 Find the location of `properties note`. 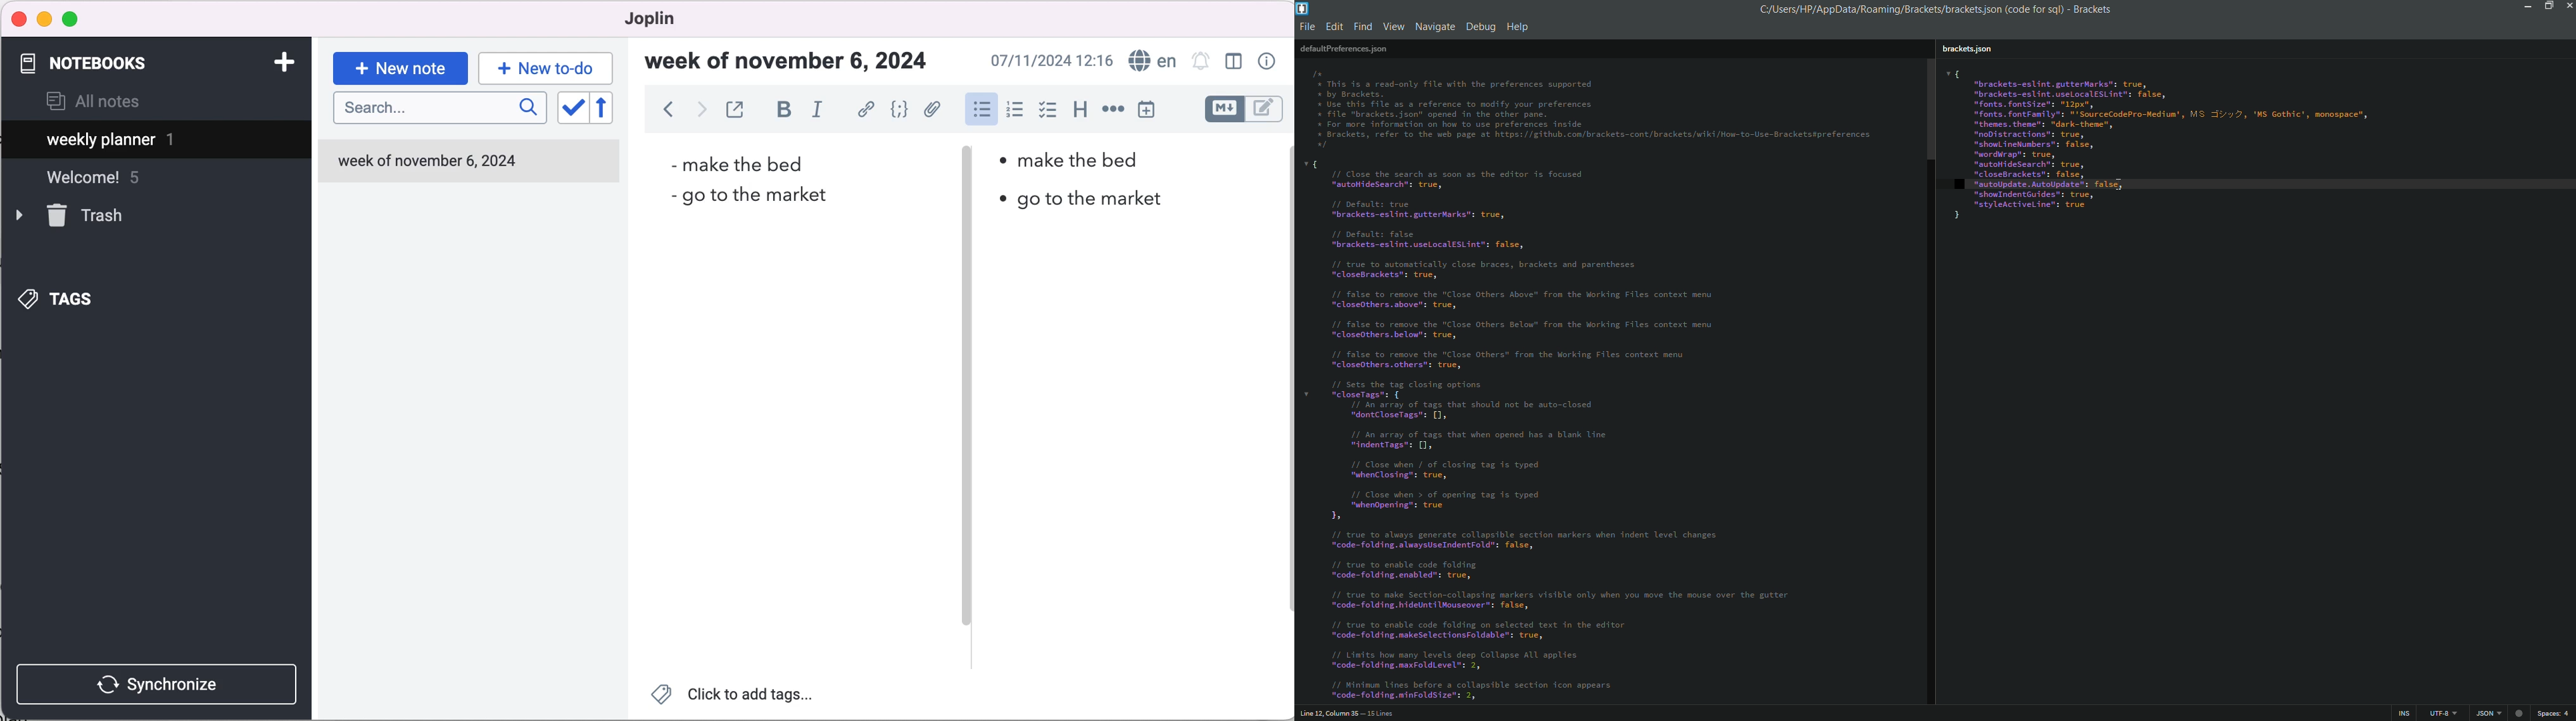

properties note is located at coordinates (1270, 61).